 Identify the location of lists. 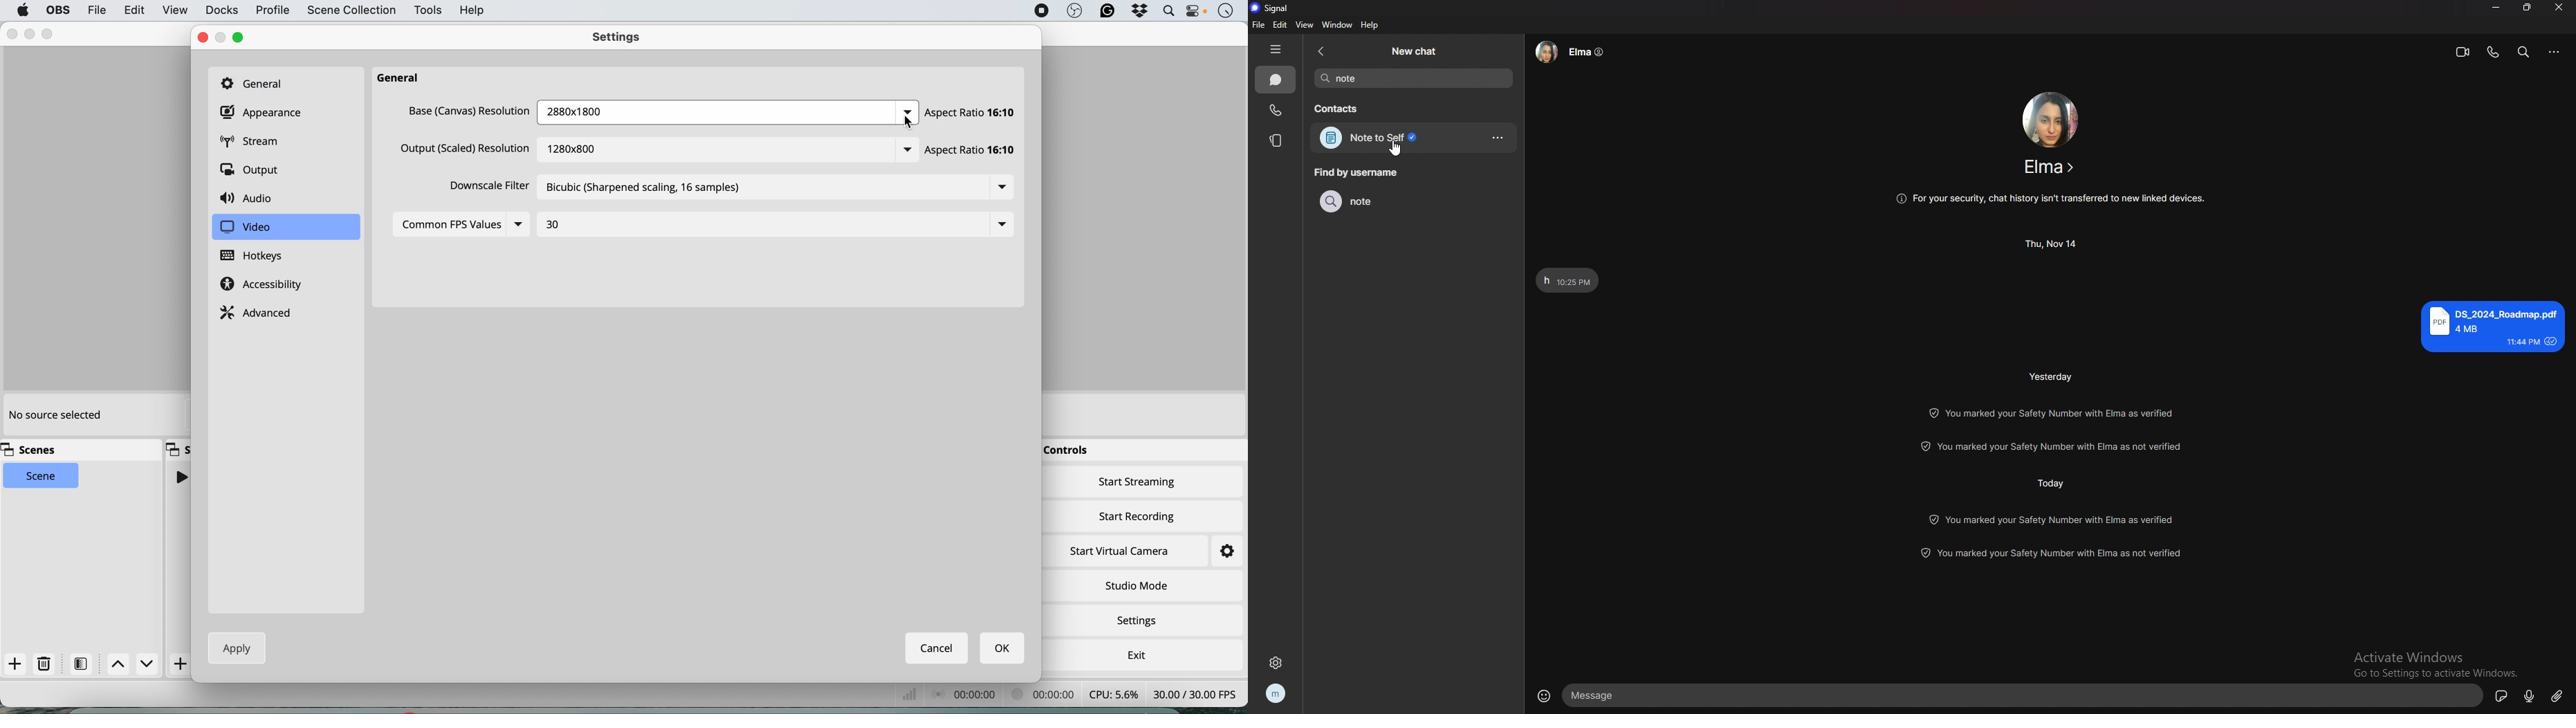
(906, 151).